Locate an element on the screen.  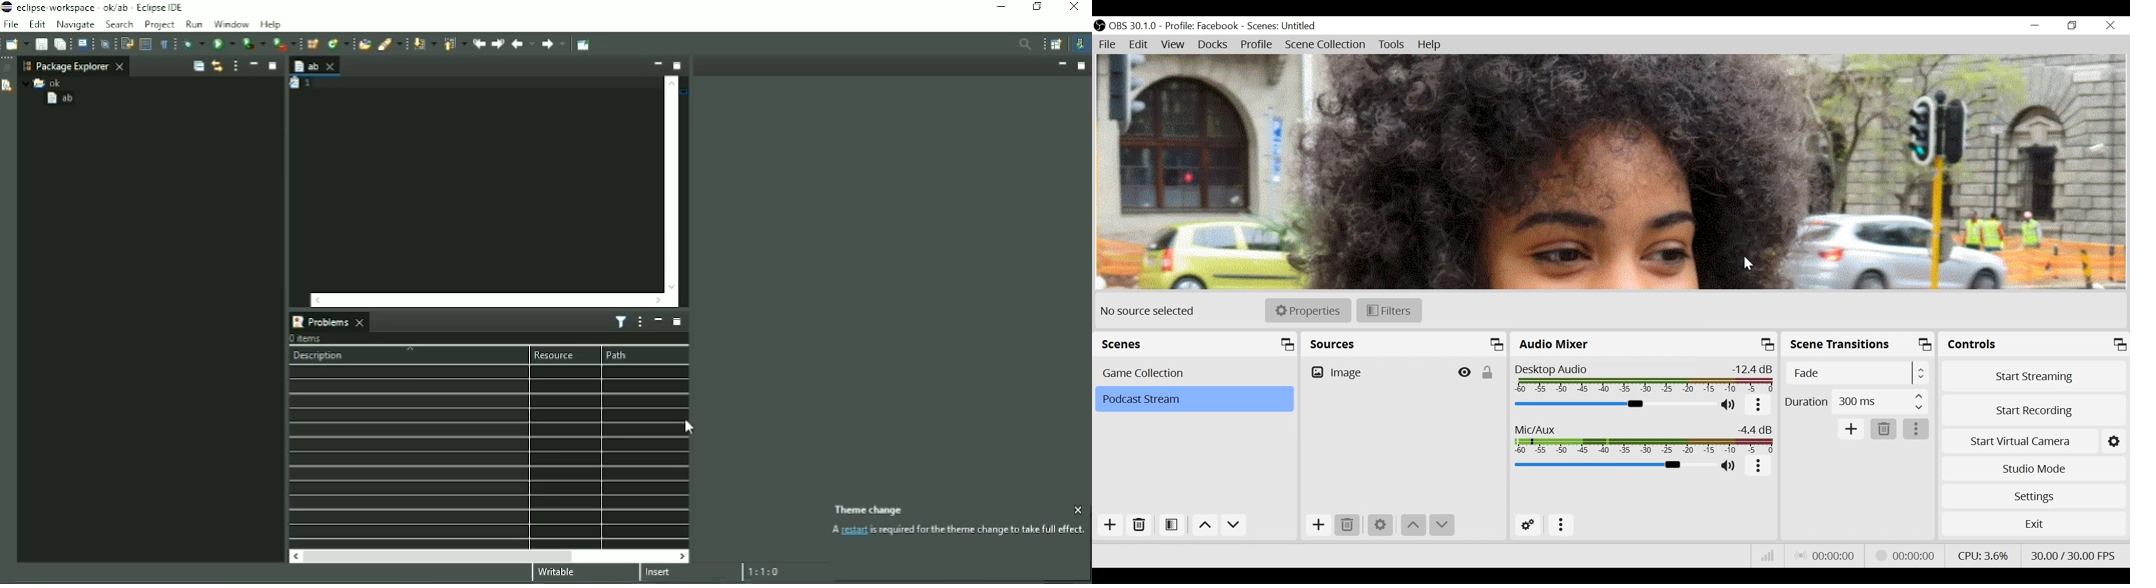
Pin Editor is located at coordinates (585, 44).